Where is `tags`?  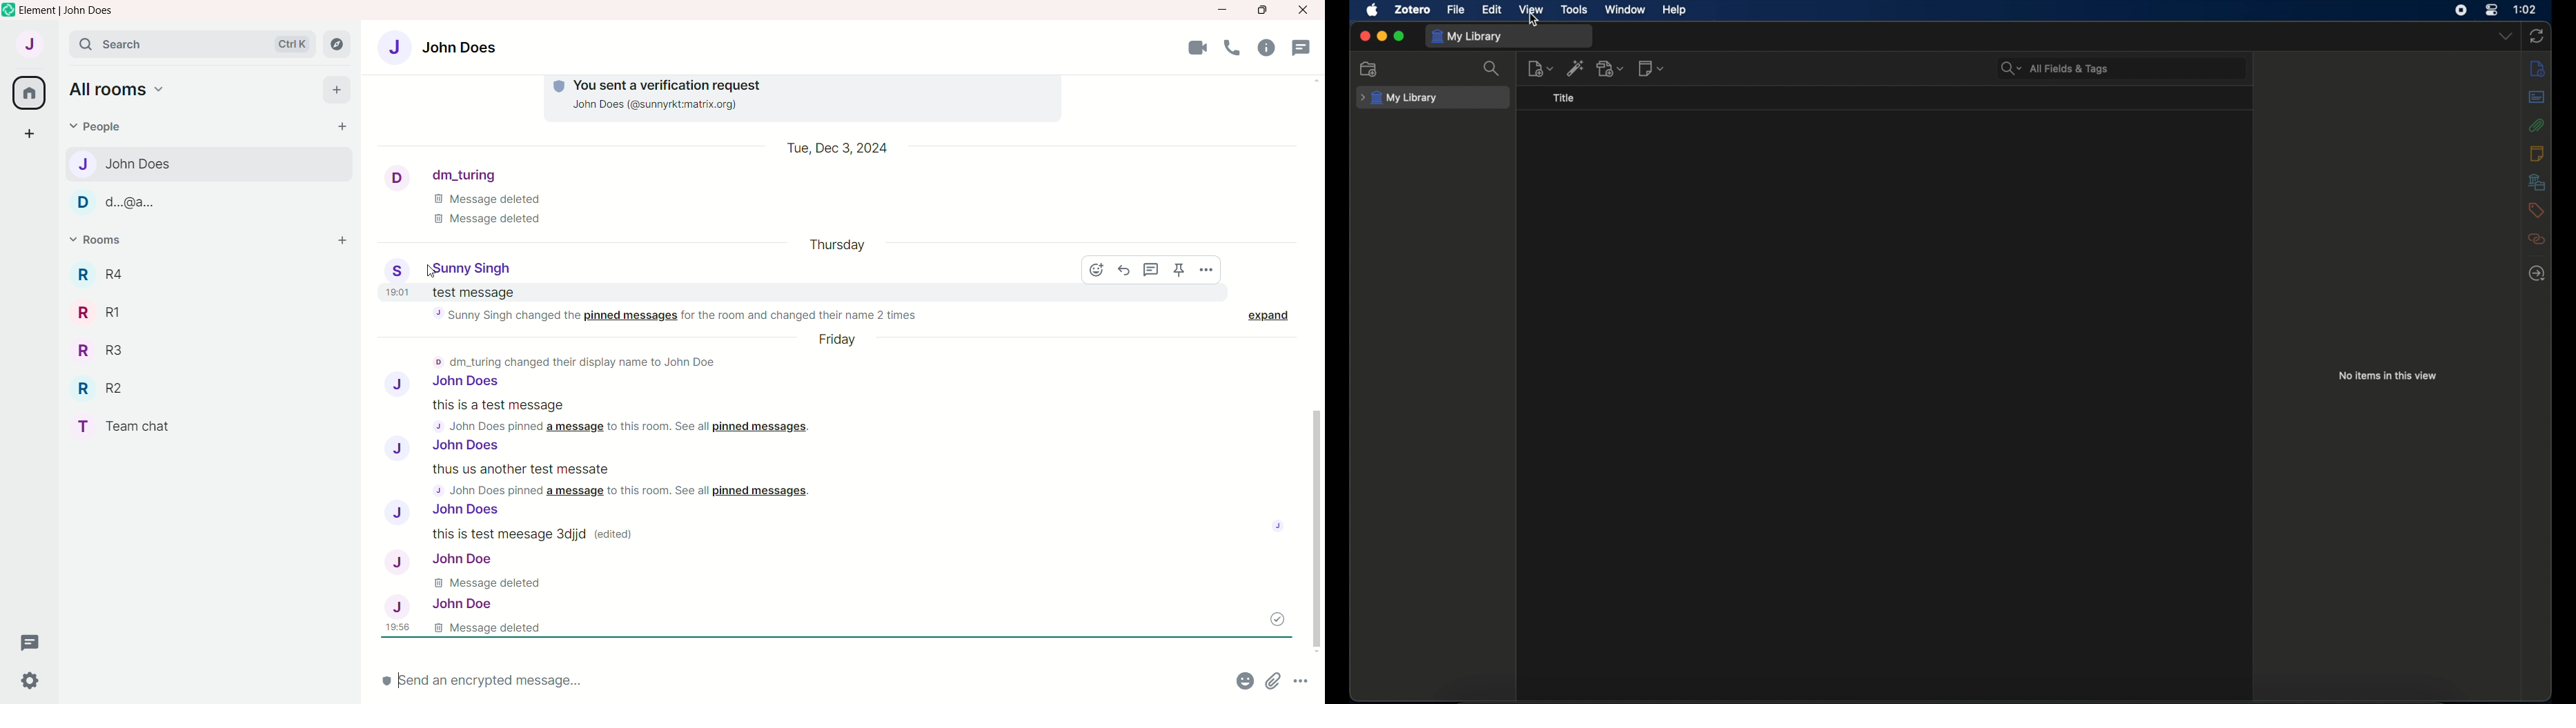
tags is located at coordinates (2535, 210).